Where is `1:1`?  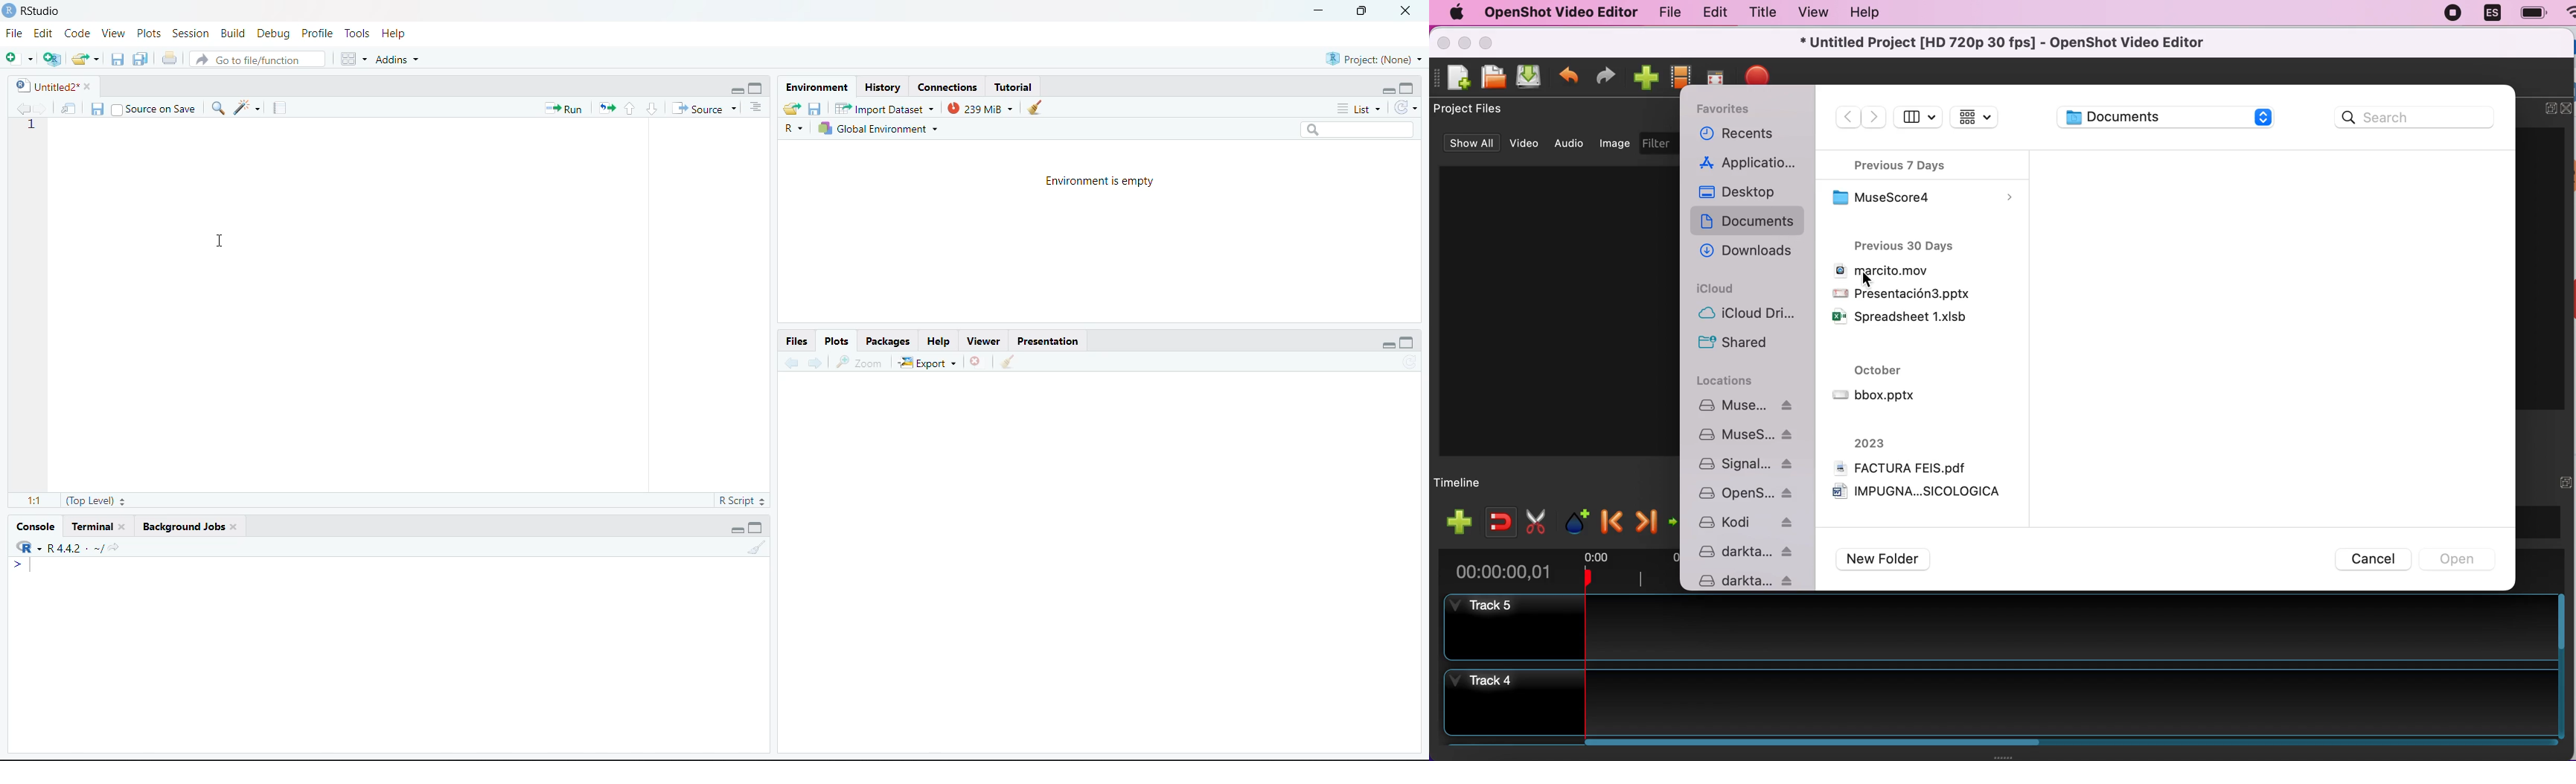 1:1 is located at coordinates (34, 499).